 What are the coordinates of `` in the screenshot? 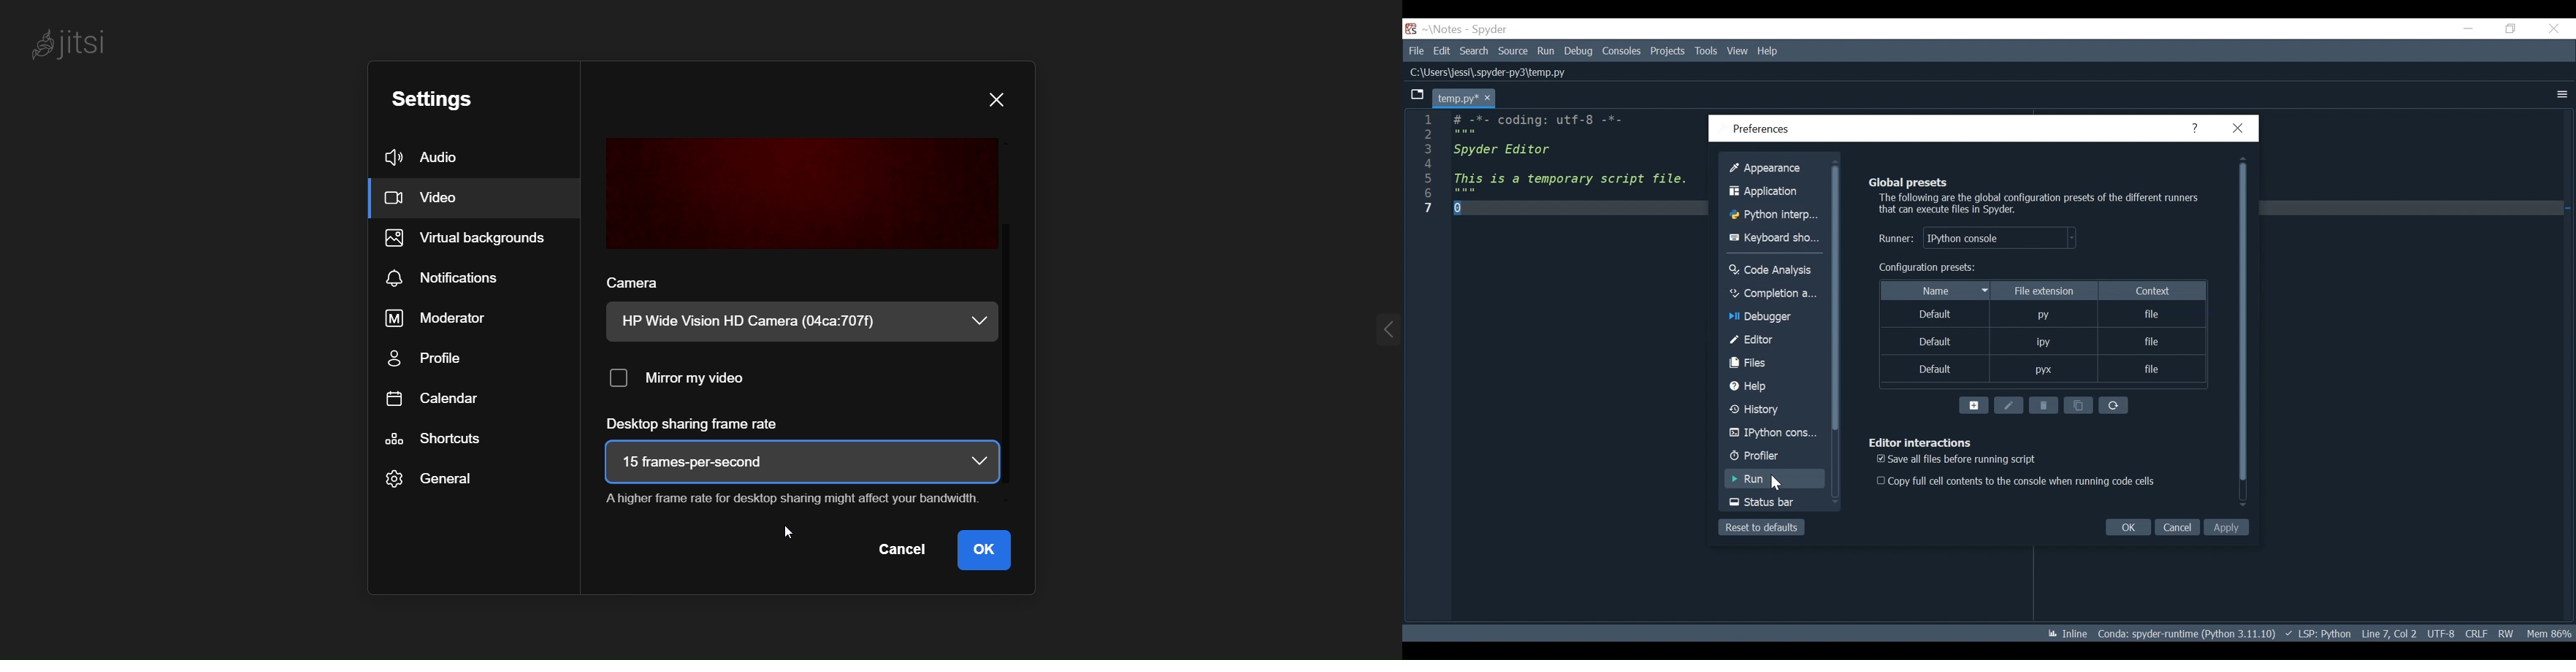 It's located at (1416, 50).